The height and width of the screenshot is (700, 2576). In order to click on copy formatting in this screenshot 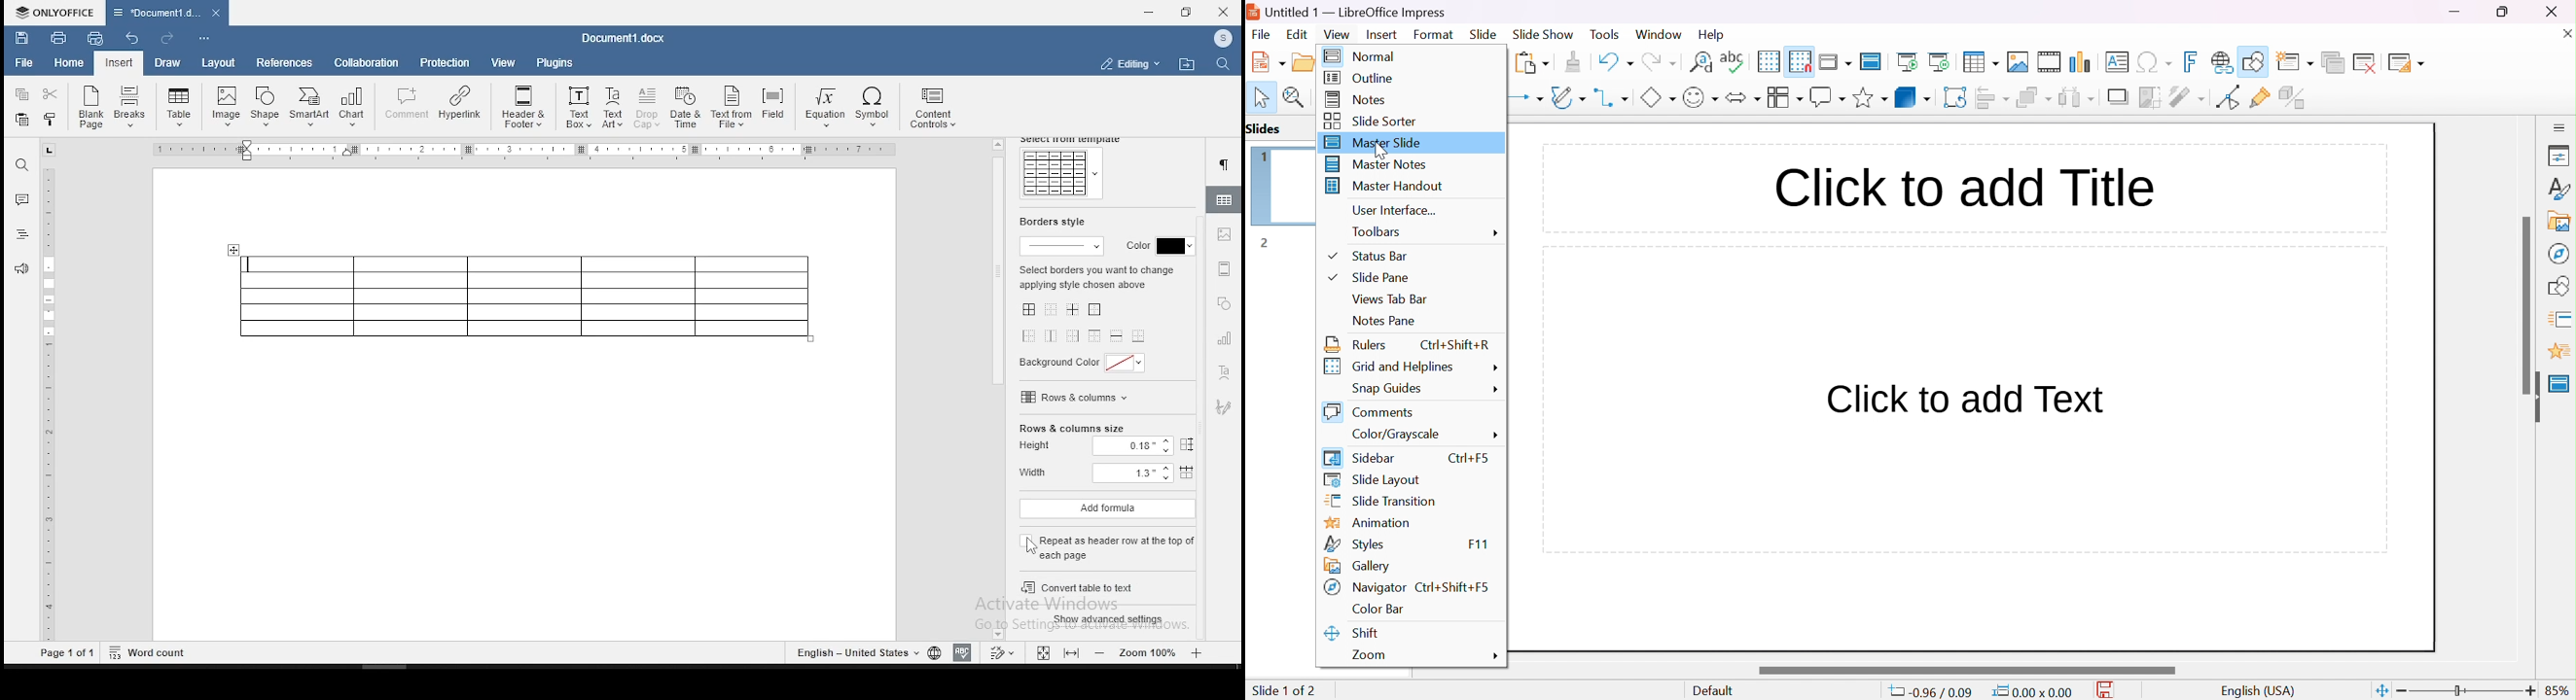, I will do `click(53, 119)`.